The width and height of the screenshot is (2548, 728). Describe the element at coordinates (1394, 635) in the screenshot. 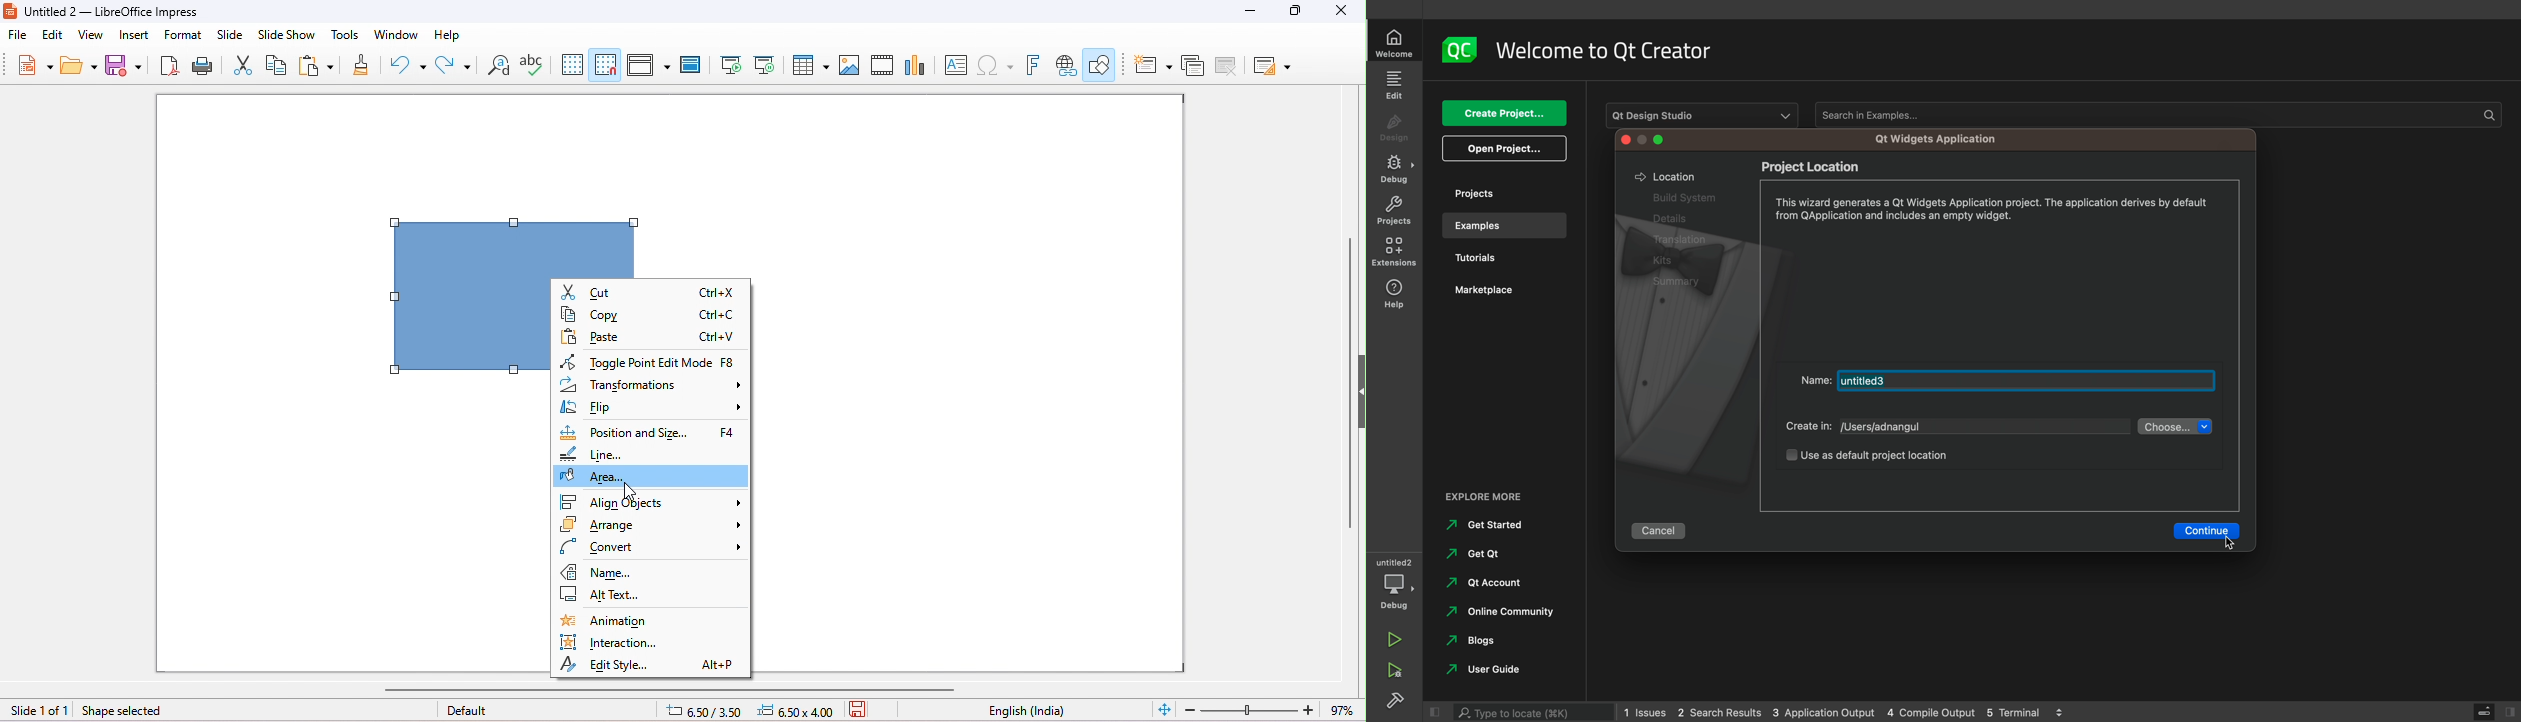

I see `run` at that location.